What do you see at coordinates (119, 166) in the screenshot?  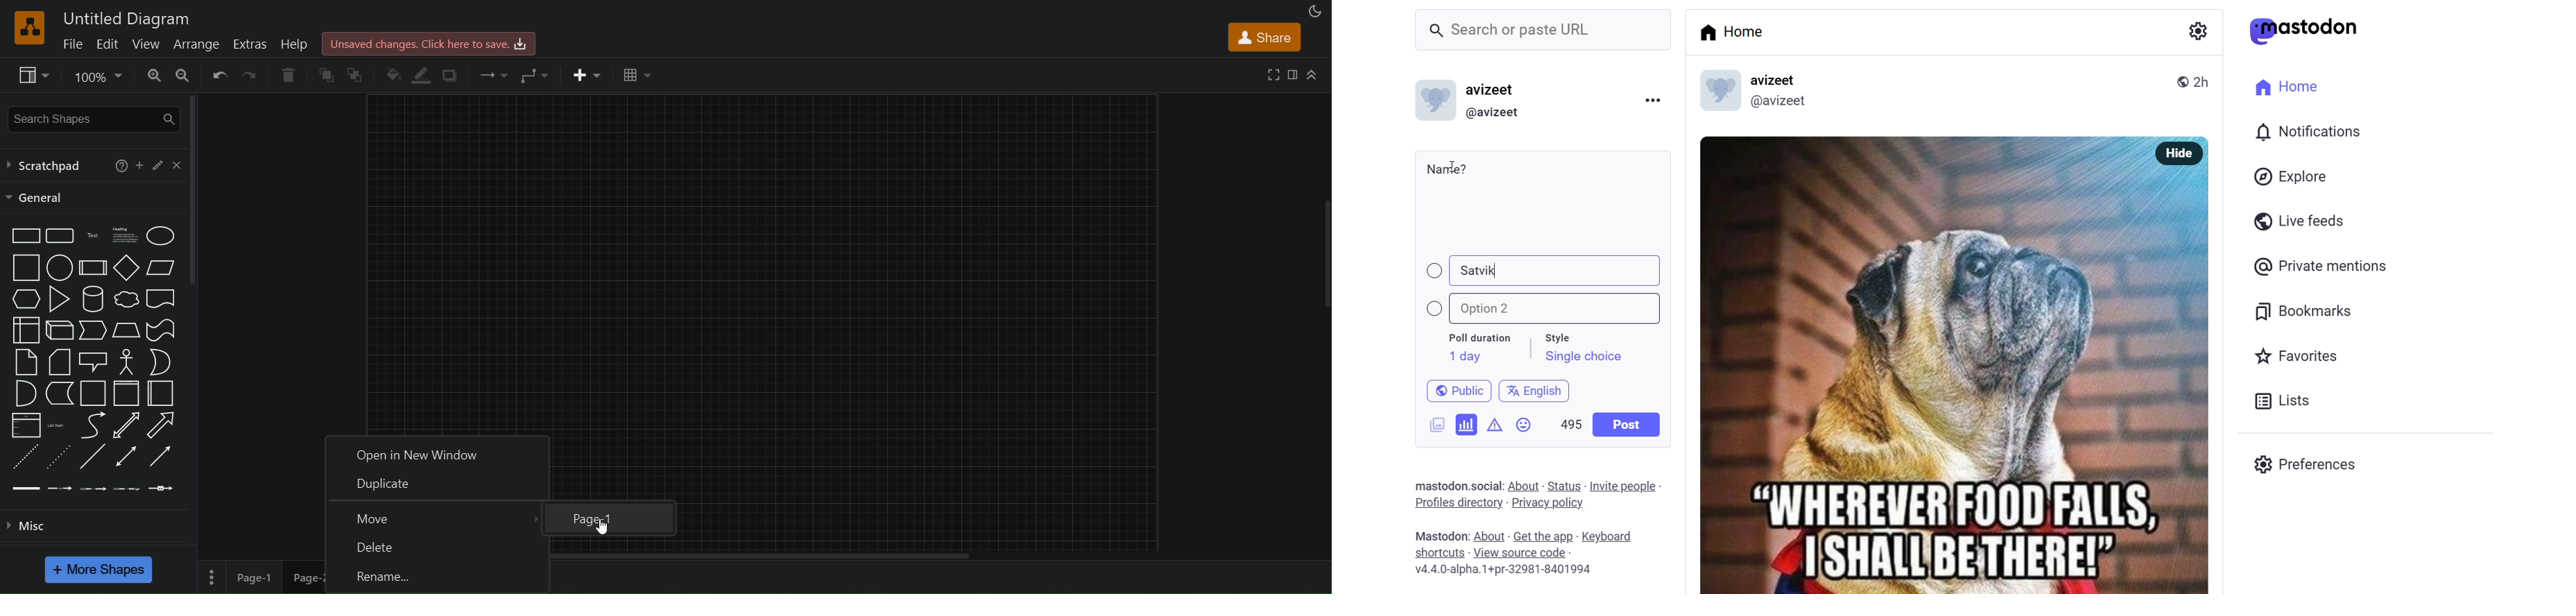 I see `help` at bounding box center [119, 166].